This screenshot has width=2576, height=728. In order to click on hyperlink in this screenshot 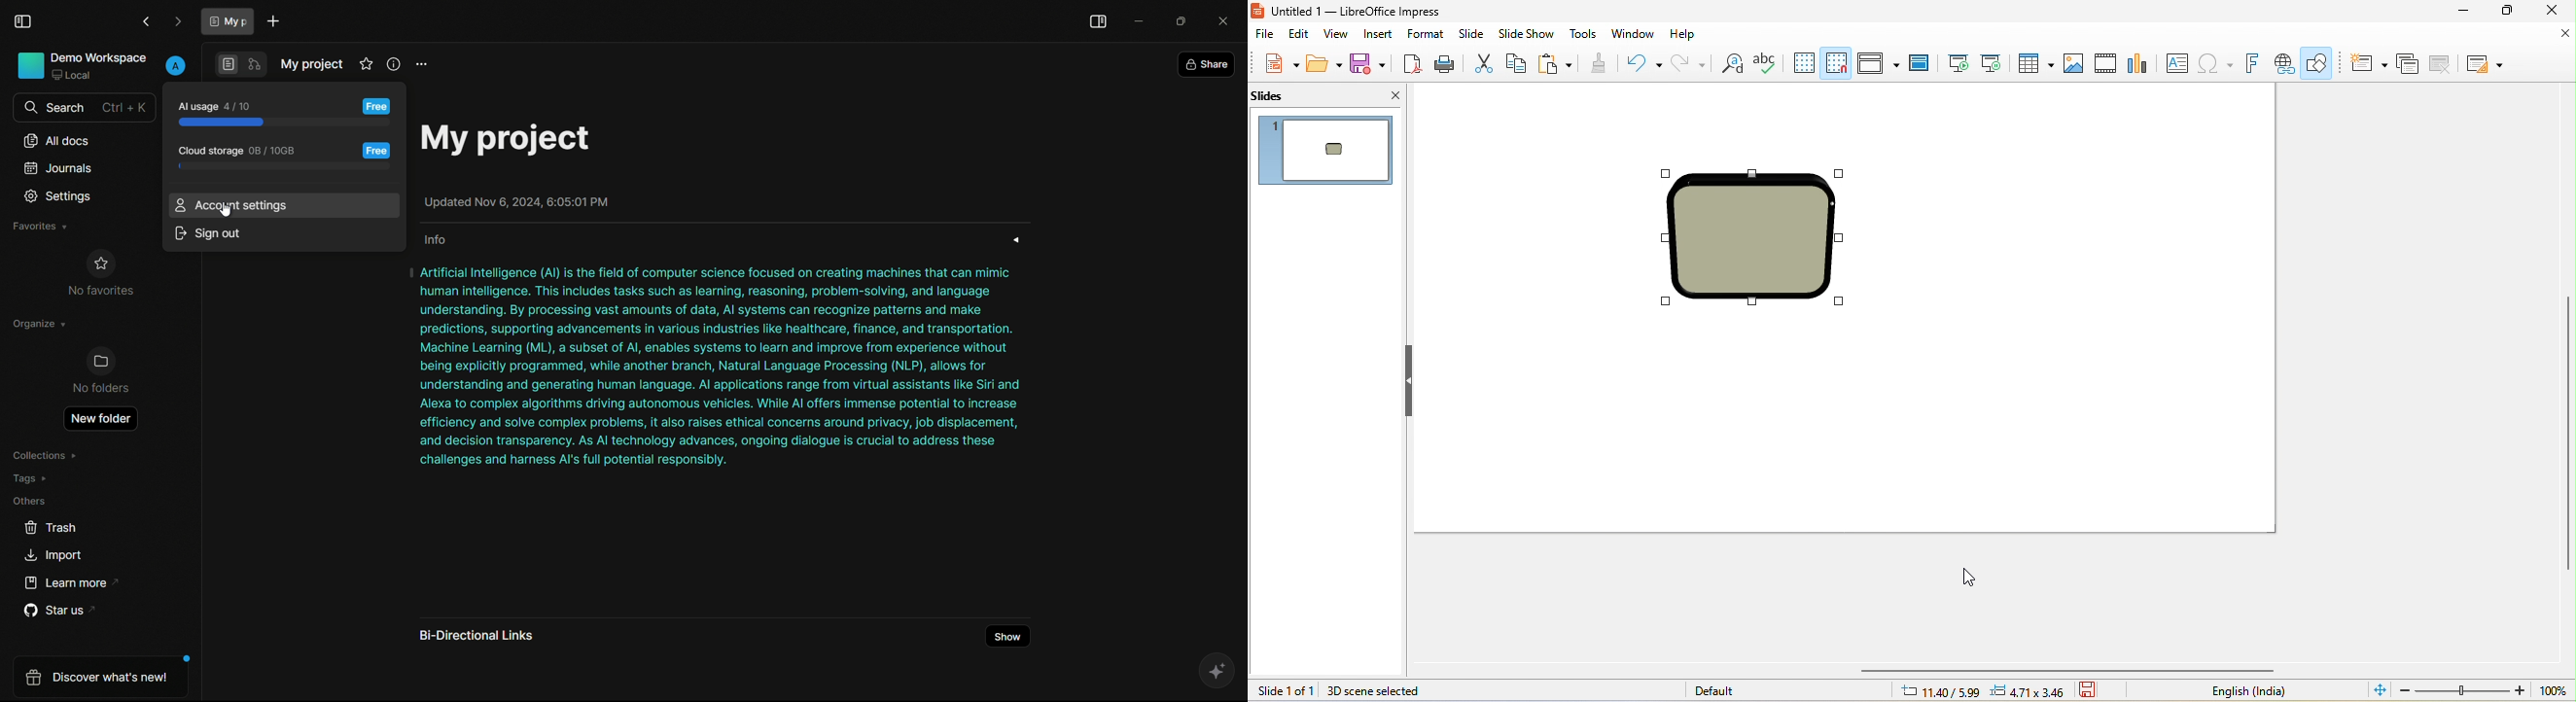, I will do `click(2284, 63)`.